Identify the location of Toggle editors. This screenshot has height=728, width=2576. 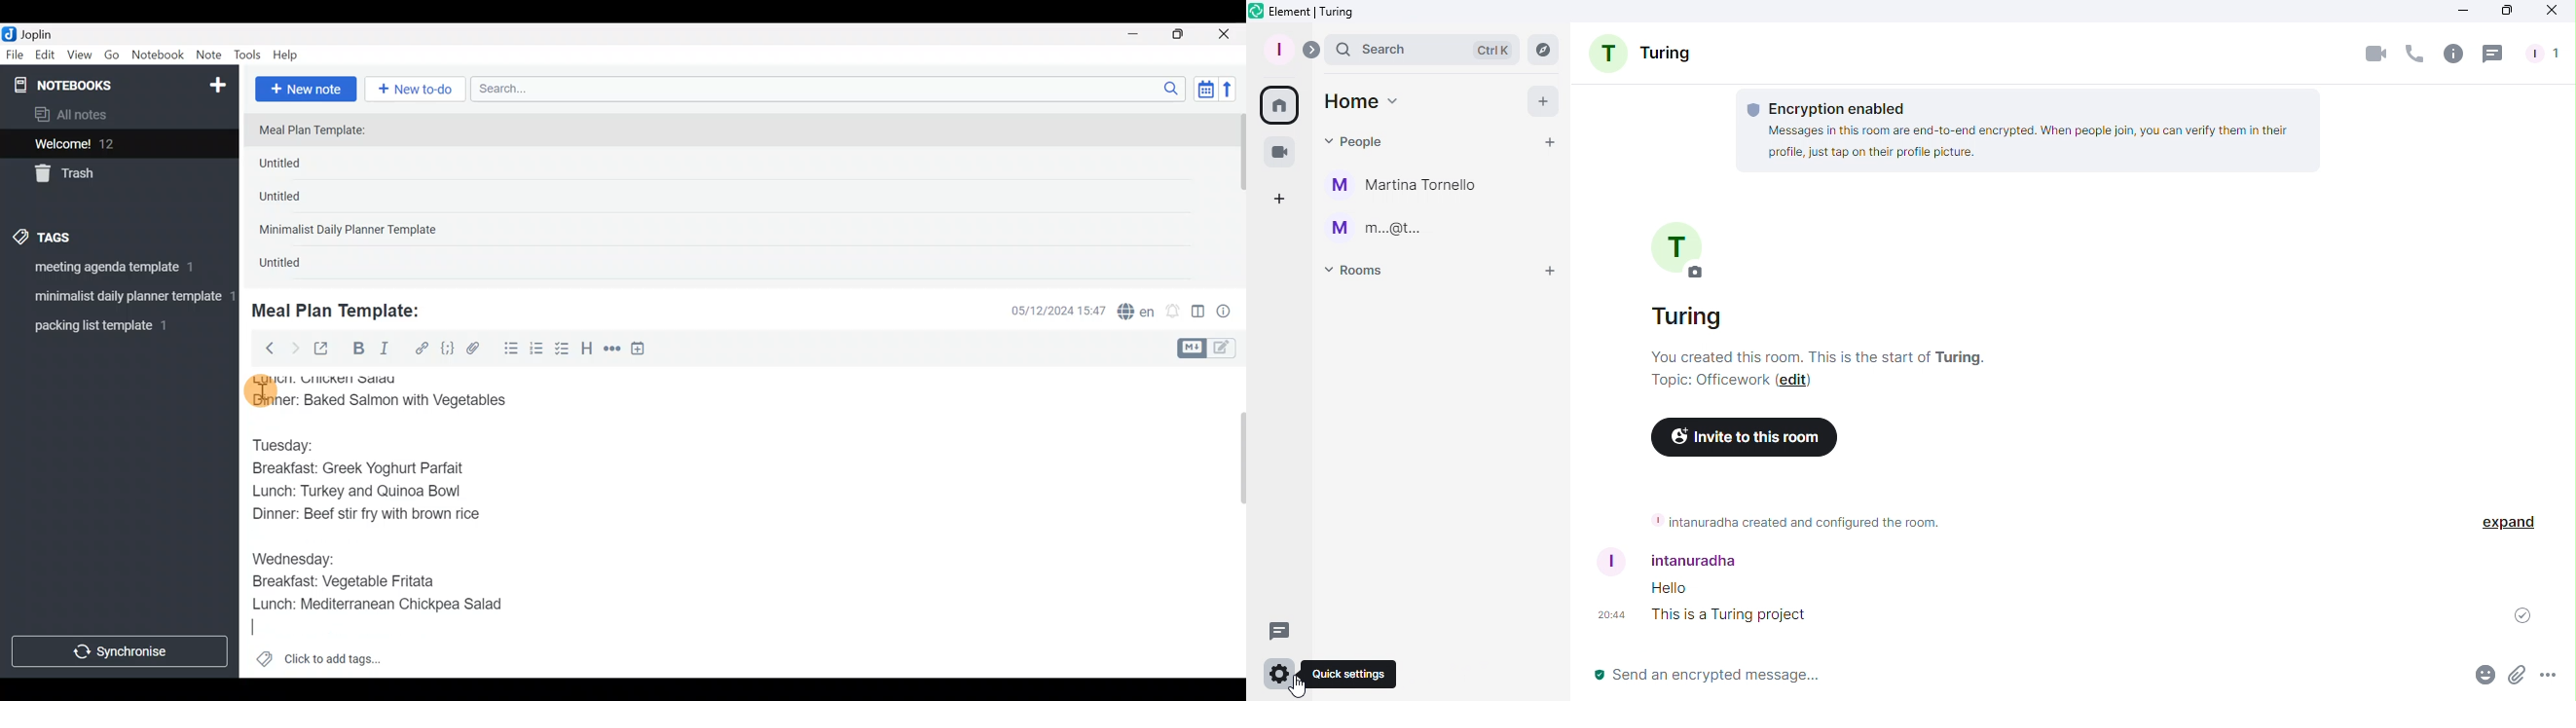
(1210, 347).